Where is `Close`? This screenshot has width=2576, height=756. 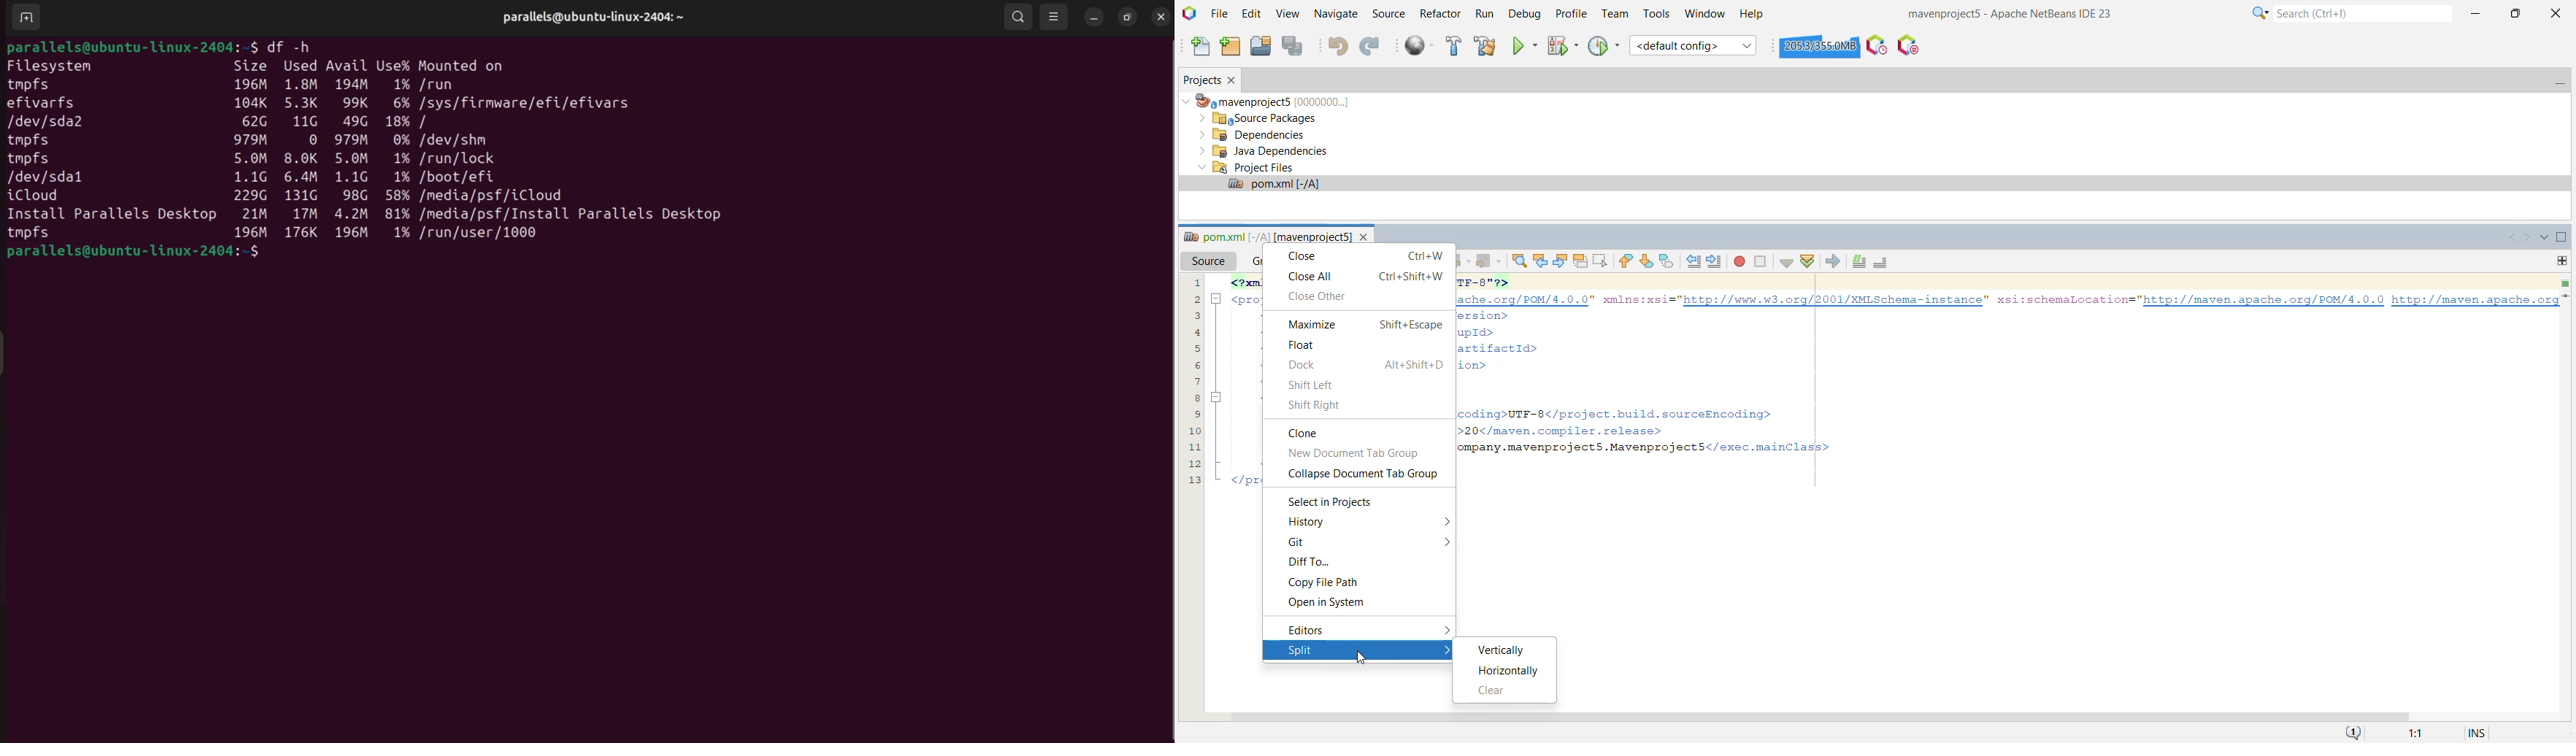 Close is located at coordinates (1364, 257).